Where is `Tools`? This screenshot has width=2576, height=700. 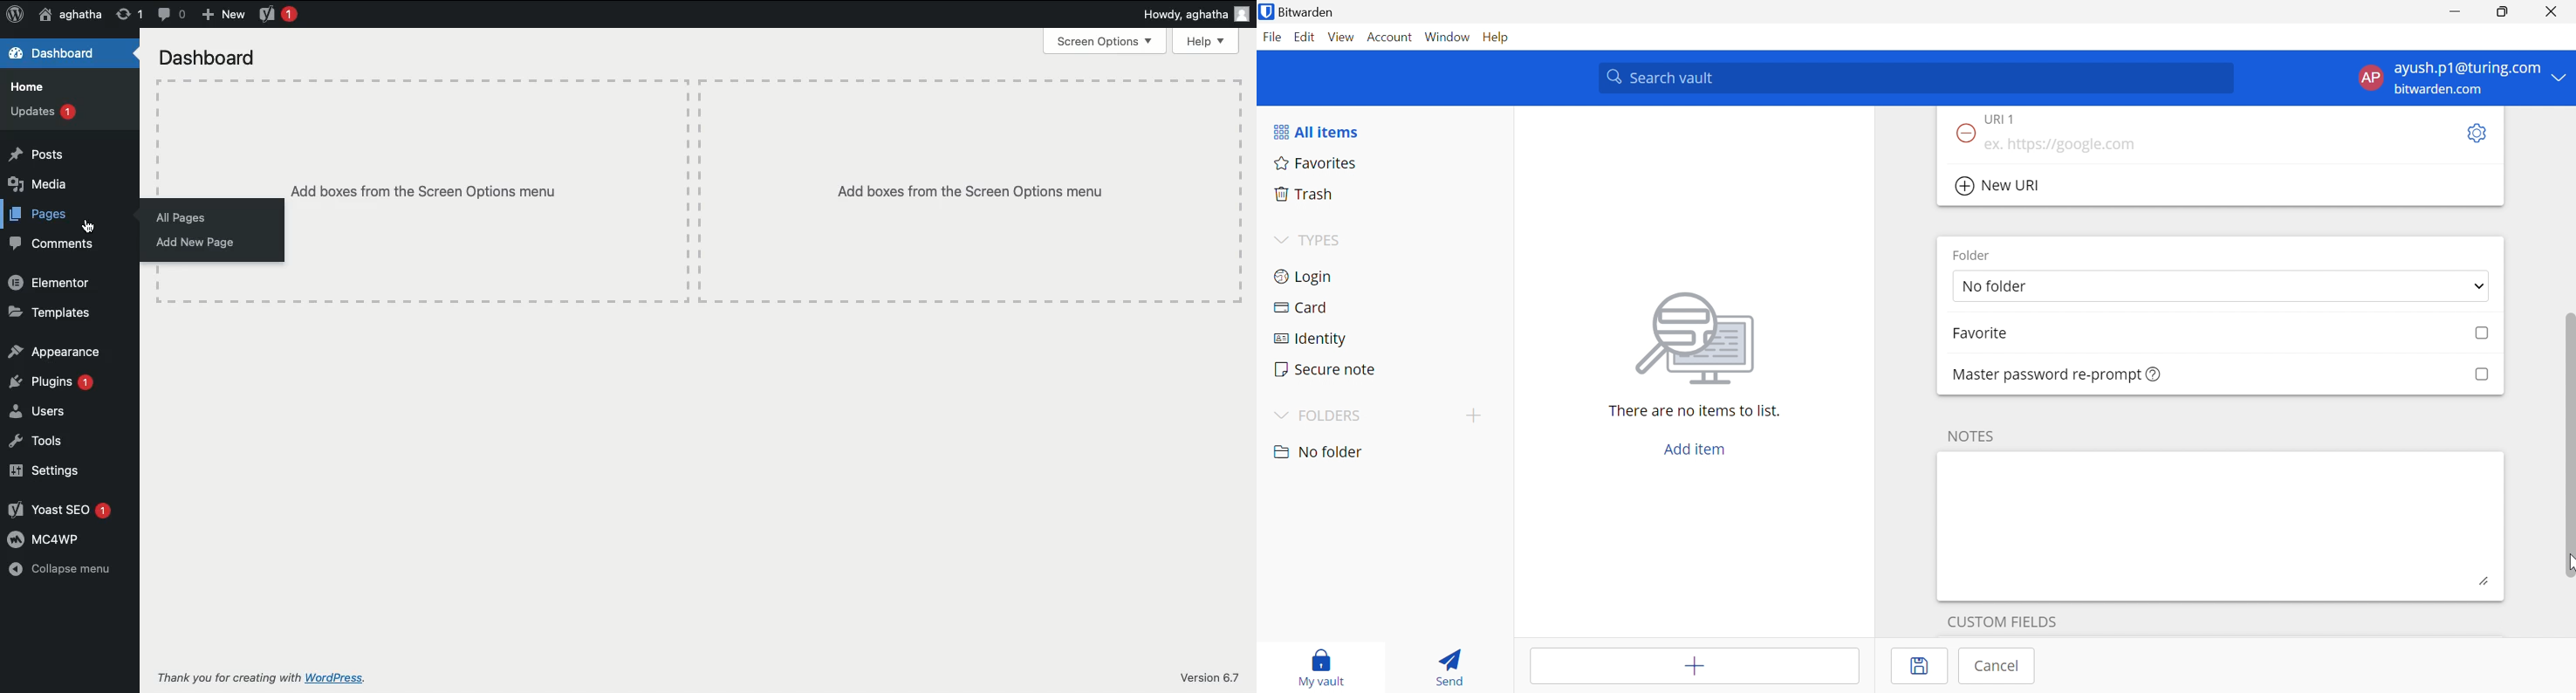 Tools is located at coordinates (34, 440).